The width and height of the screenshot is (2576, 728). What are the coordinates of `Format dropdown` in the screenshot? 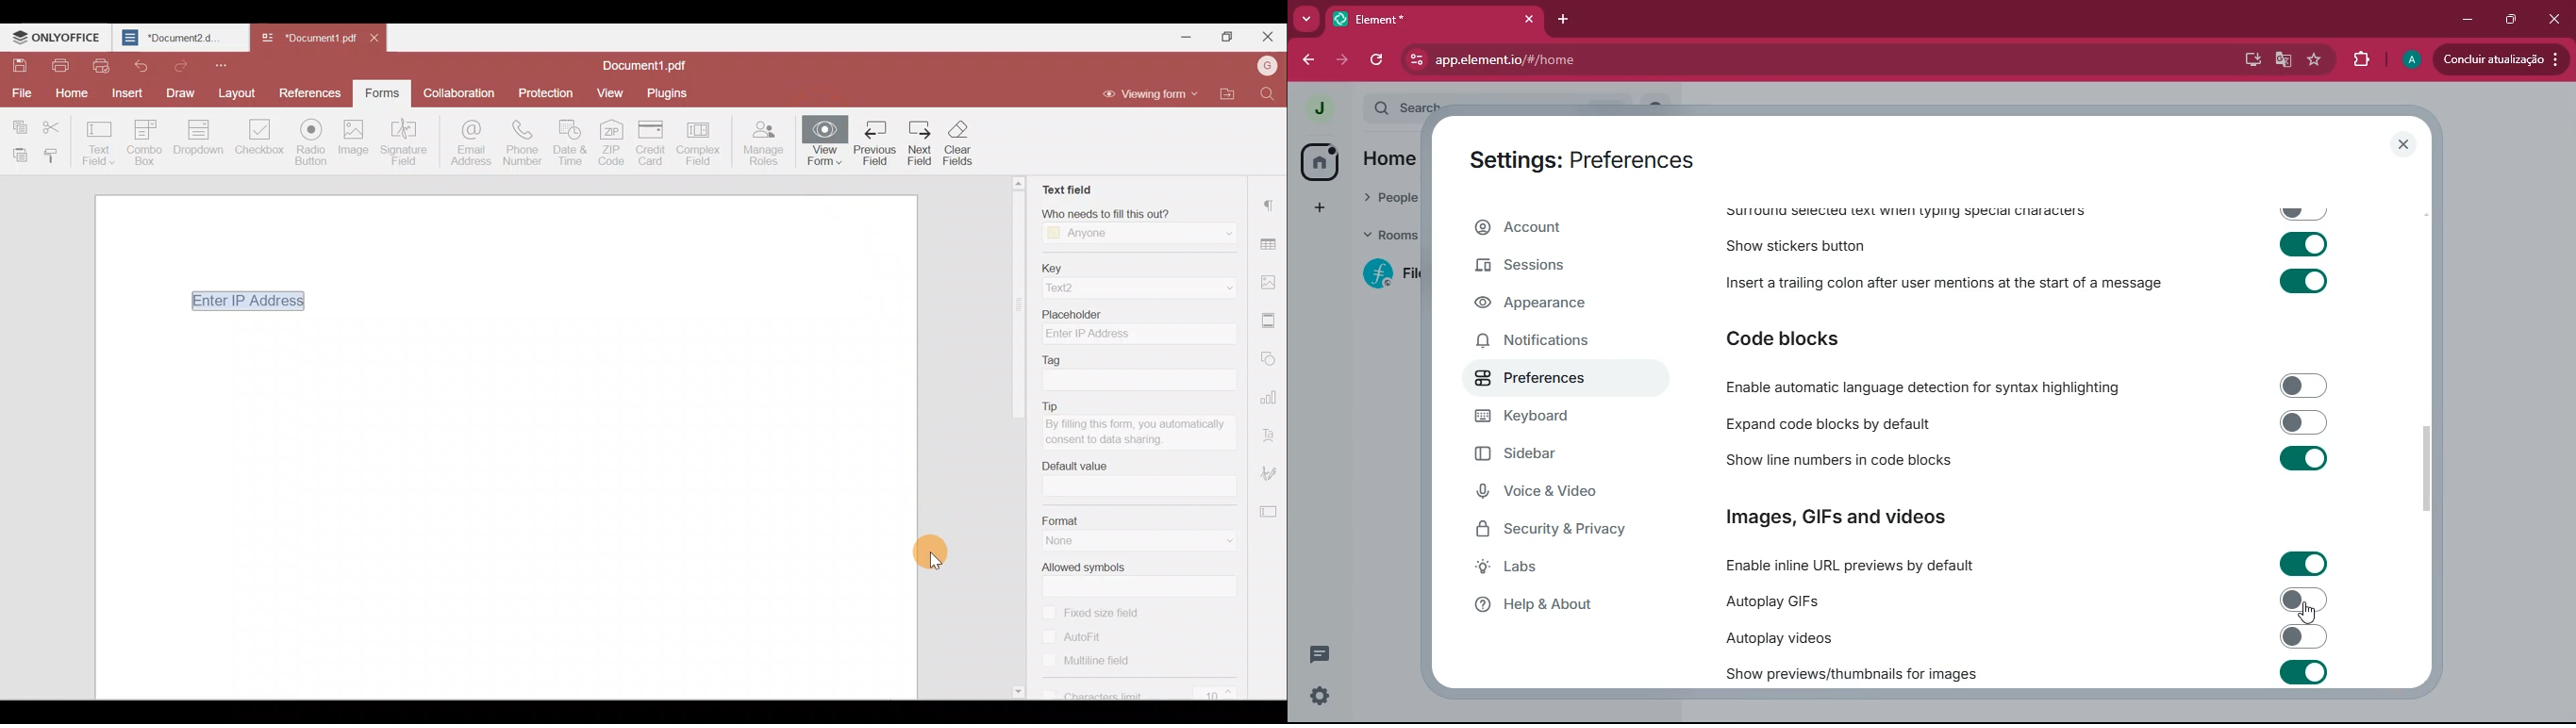 It's located at (1214, 542).